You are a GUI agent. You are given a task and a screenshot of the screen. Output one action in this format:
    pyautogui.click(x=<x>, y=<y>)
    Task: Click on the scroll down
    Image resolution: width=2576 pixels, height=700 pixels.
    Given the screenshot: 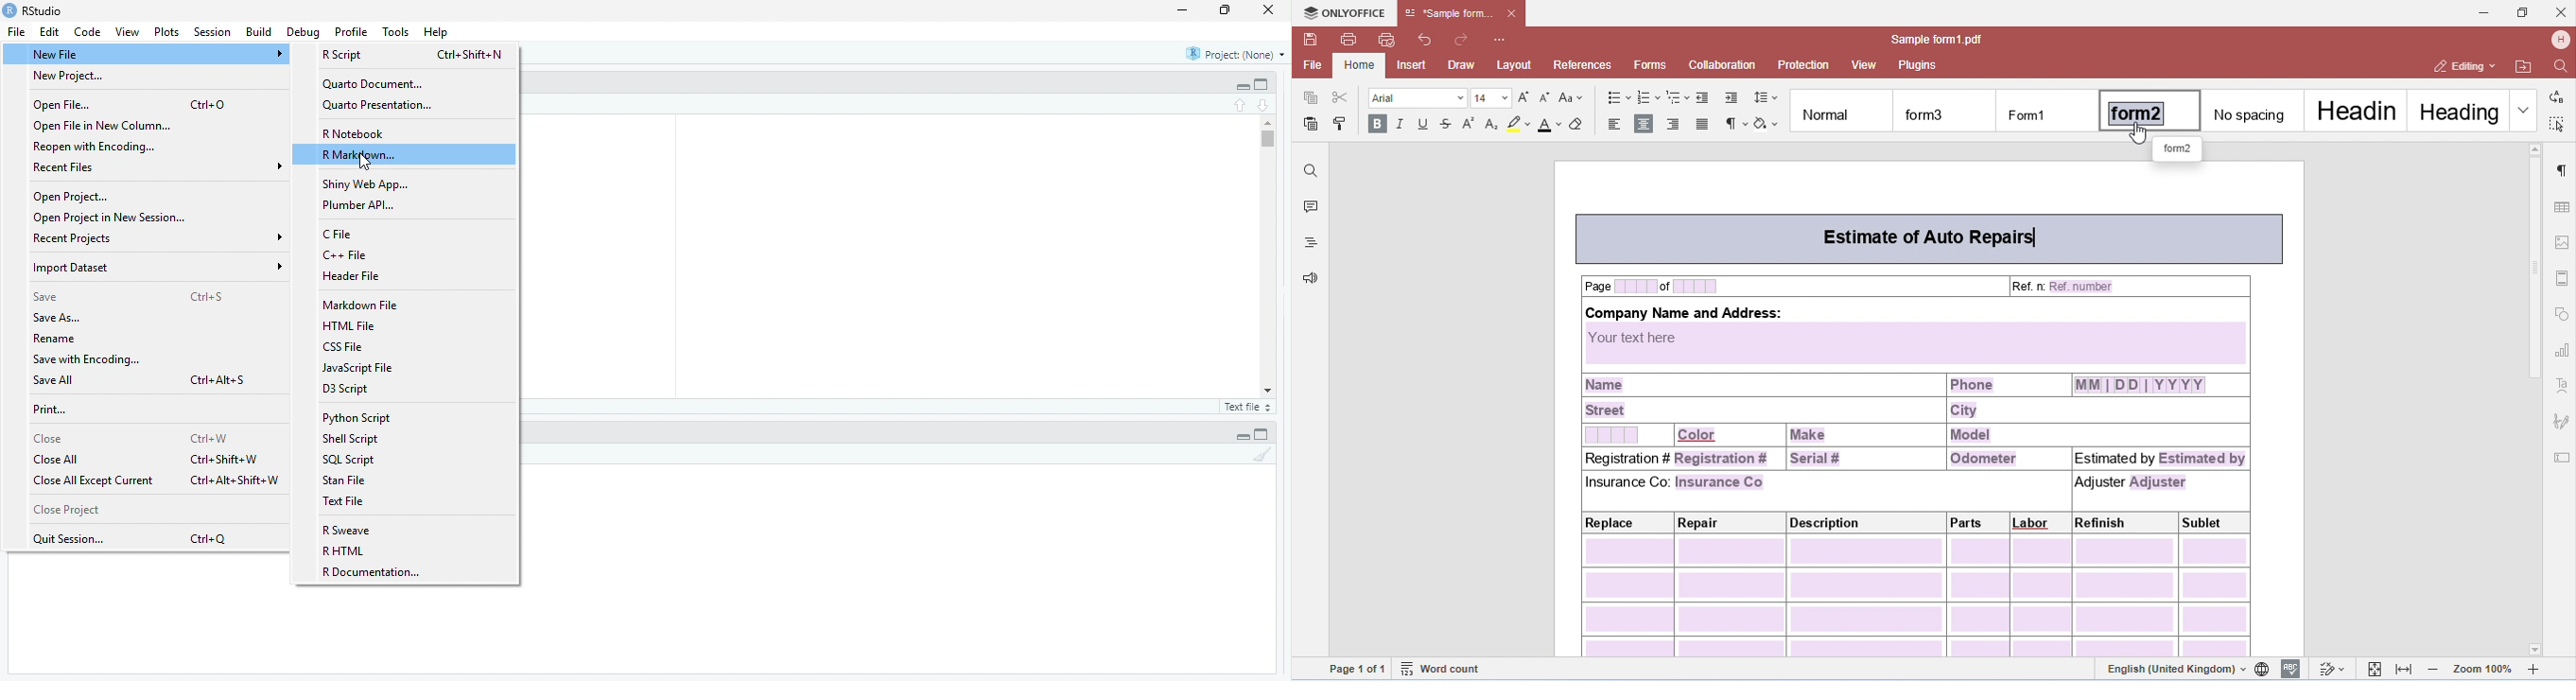 What is the action you would take?
    pyautogui.click(x=1269, y=391)
    